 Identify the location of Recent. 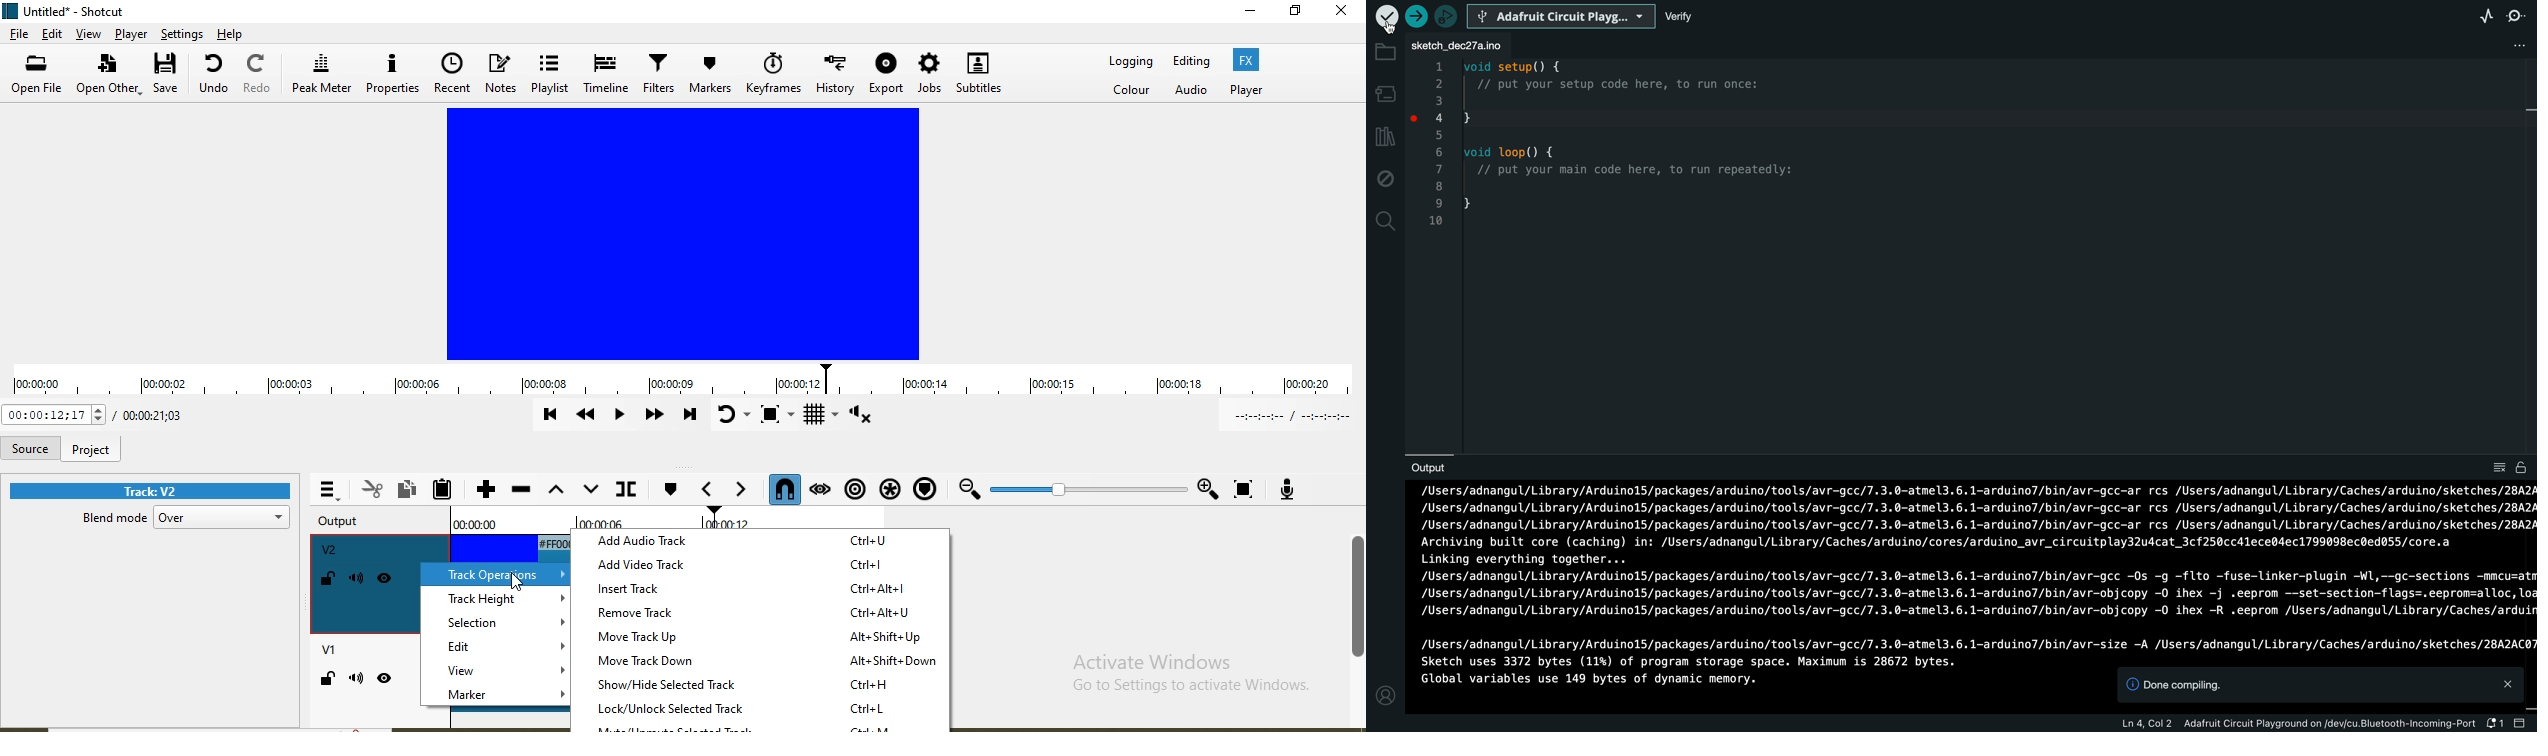
(452, 74).